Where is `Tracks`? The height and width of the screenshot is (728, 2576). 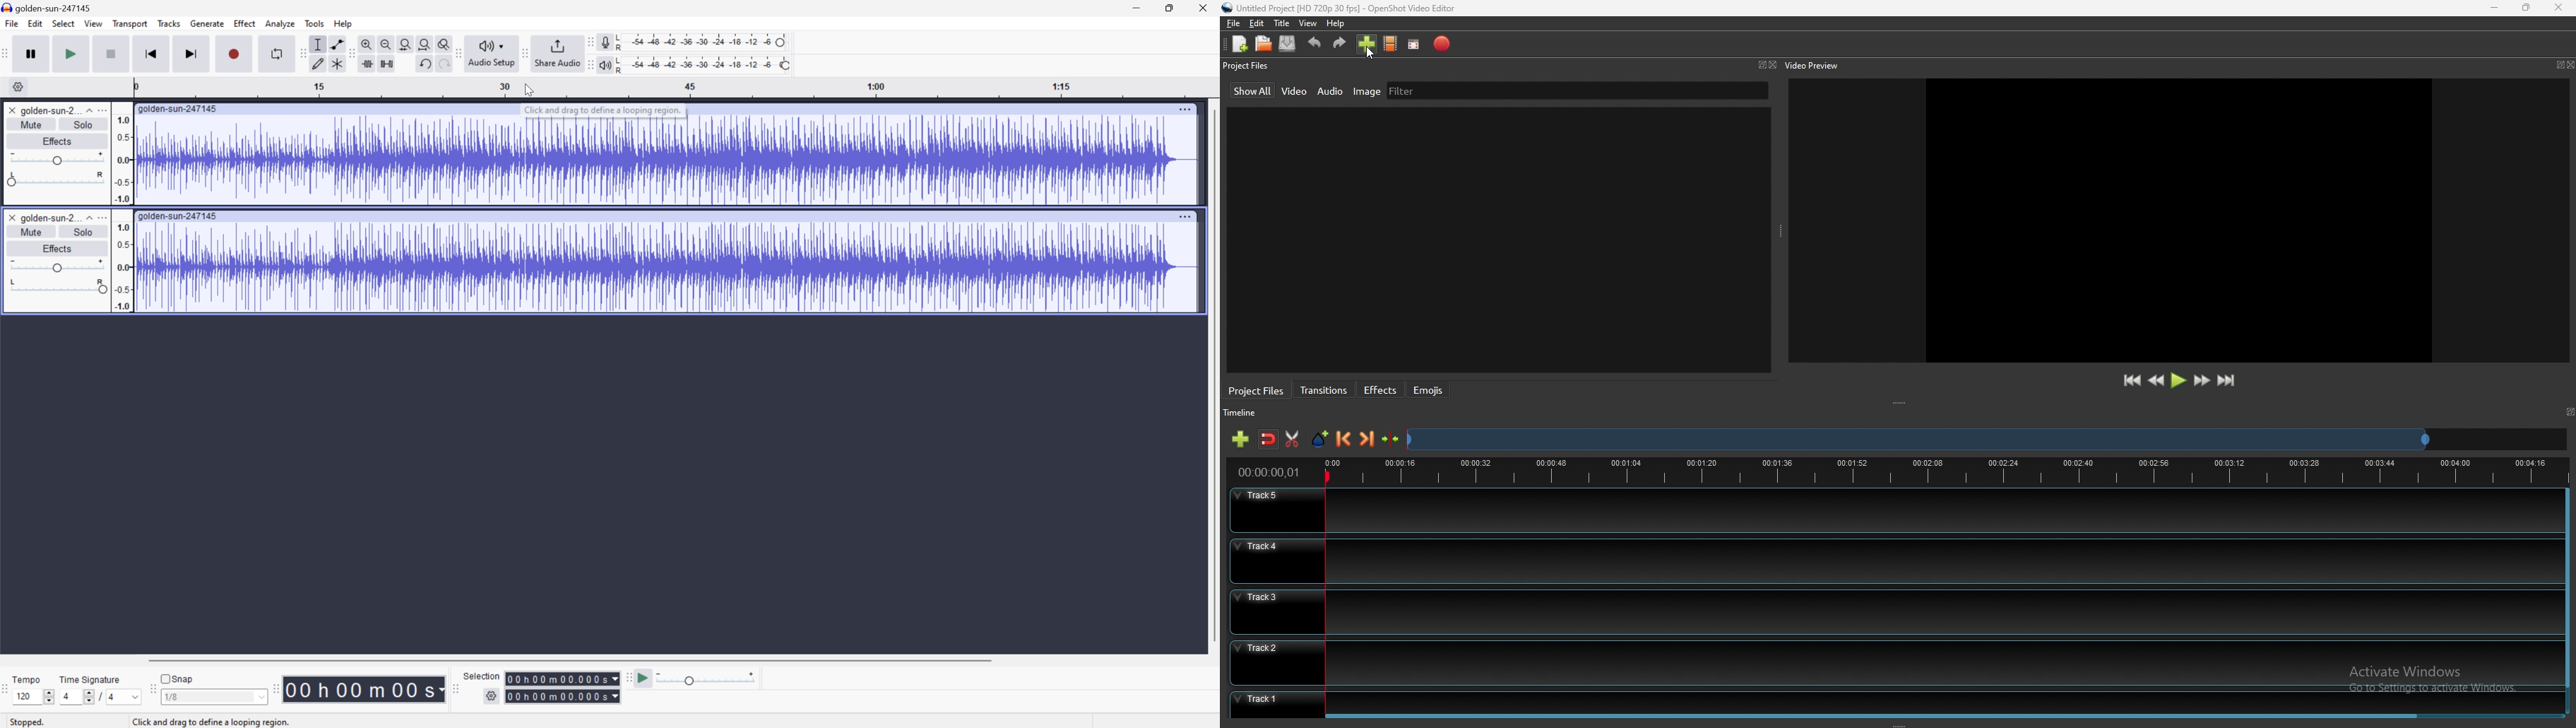 Tracks is located at coordinates (169, 25).